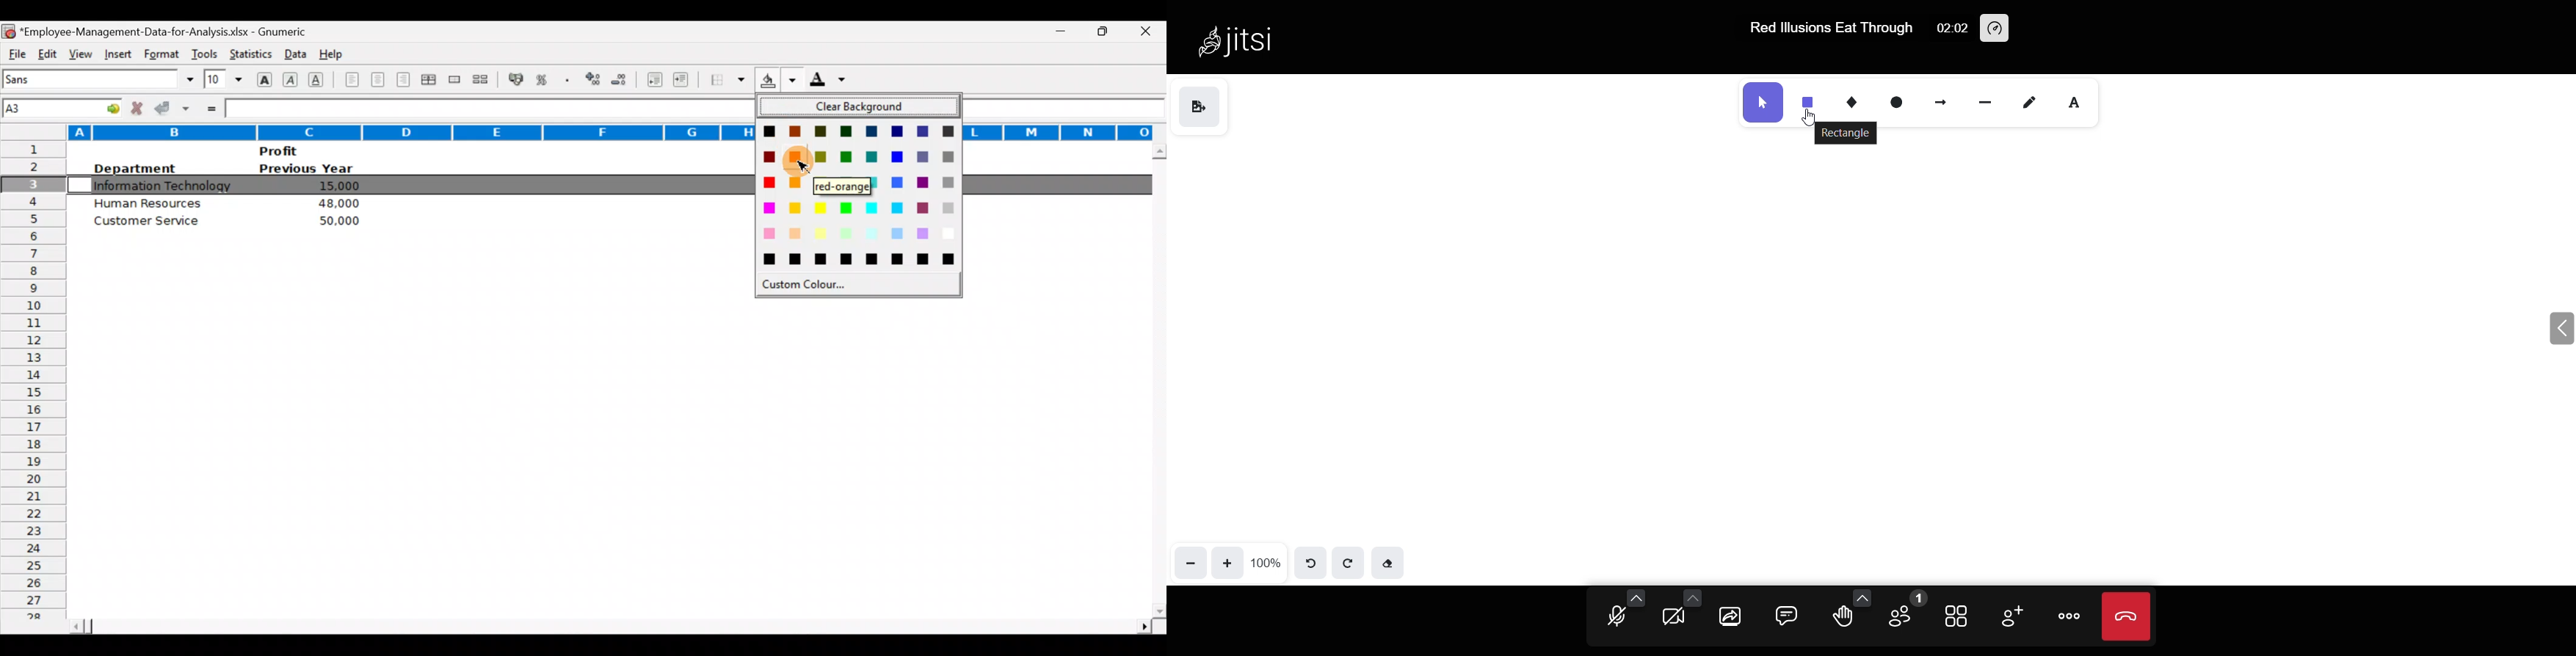  I want to click on Human Resources, so click(149, 202).